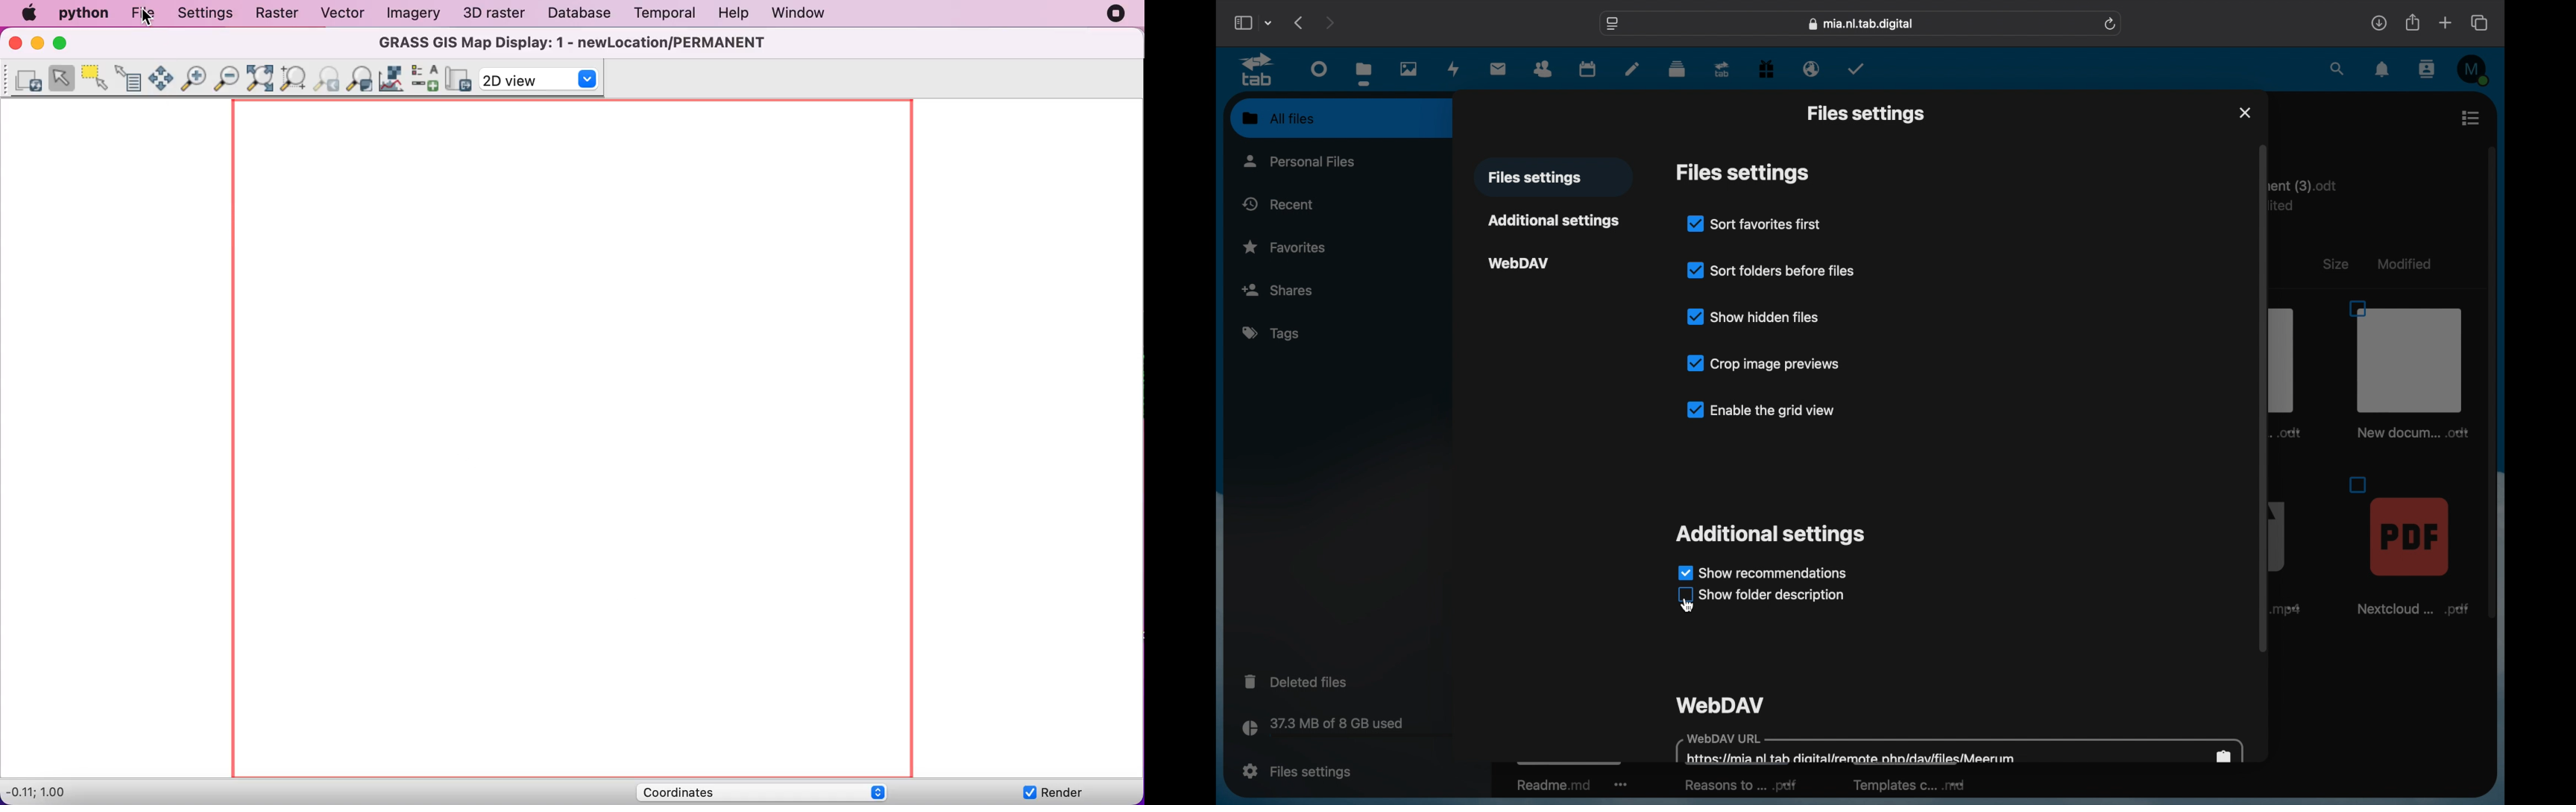  What do you see at coordinates (1535, 178) in the screenshot?
I see `files settings` at bounding box center [1535, 178].